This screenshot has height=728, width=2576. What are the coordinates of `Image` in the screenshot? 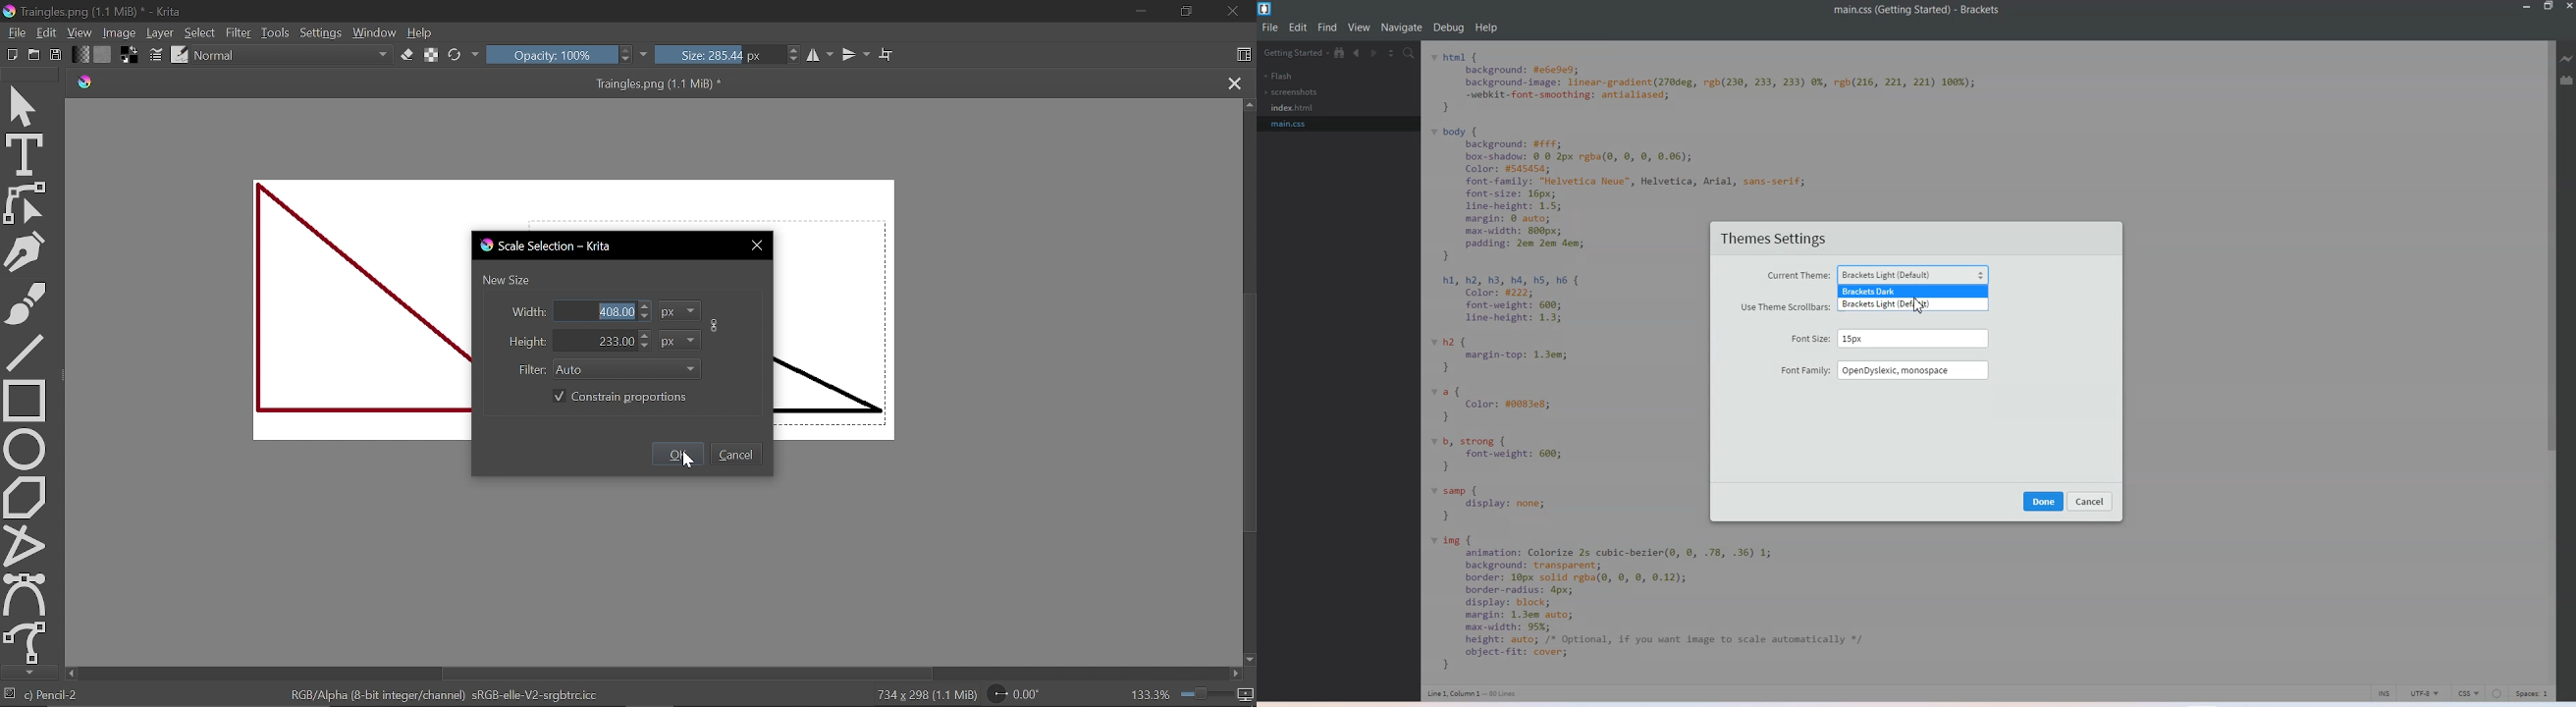 It's located at (120, 32).